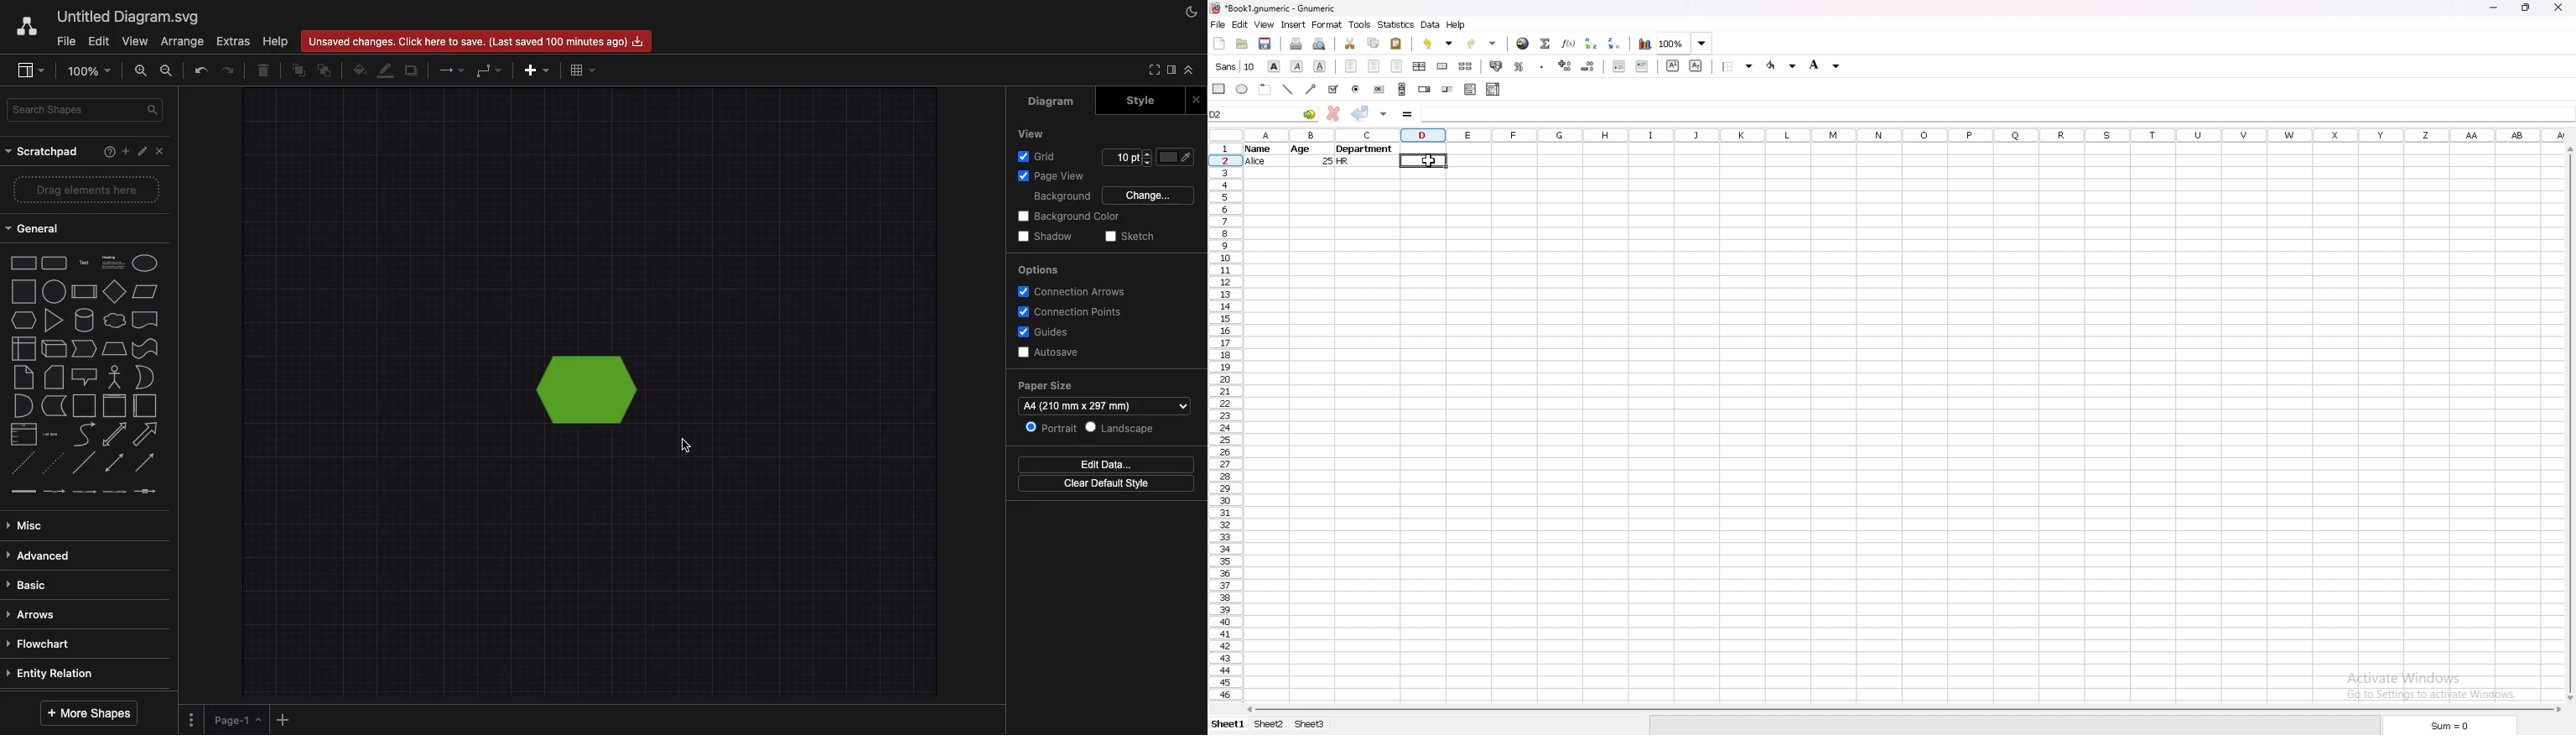 This screenshot has height=756, width=2576. Describe the element at coordinates (1645, 43) in the screenshot. I see `chart` at that location.